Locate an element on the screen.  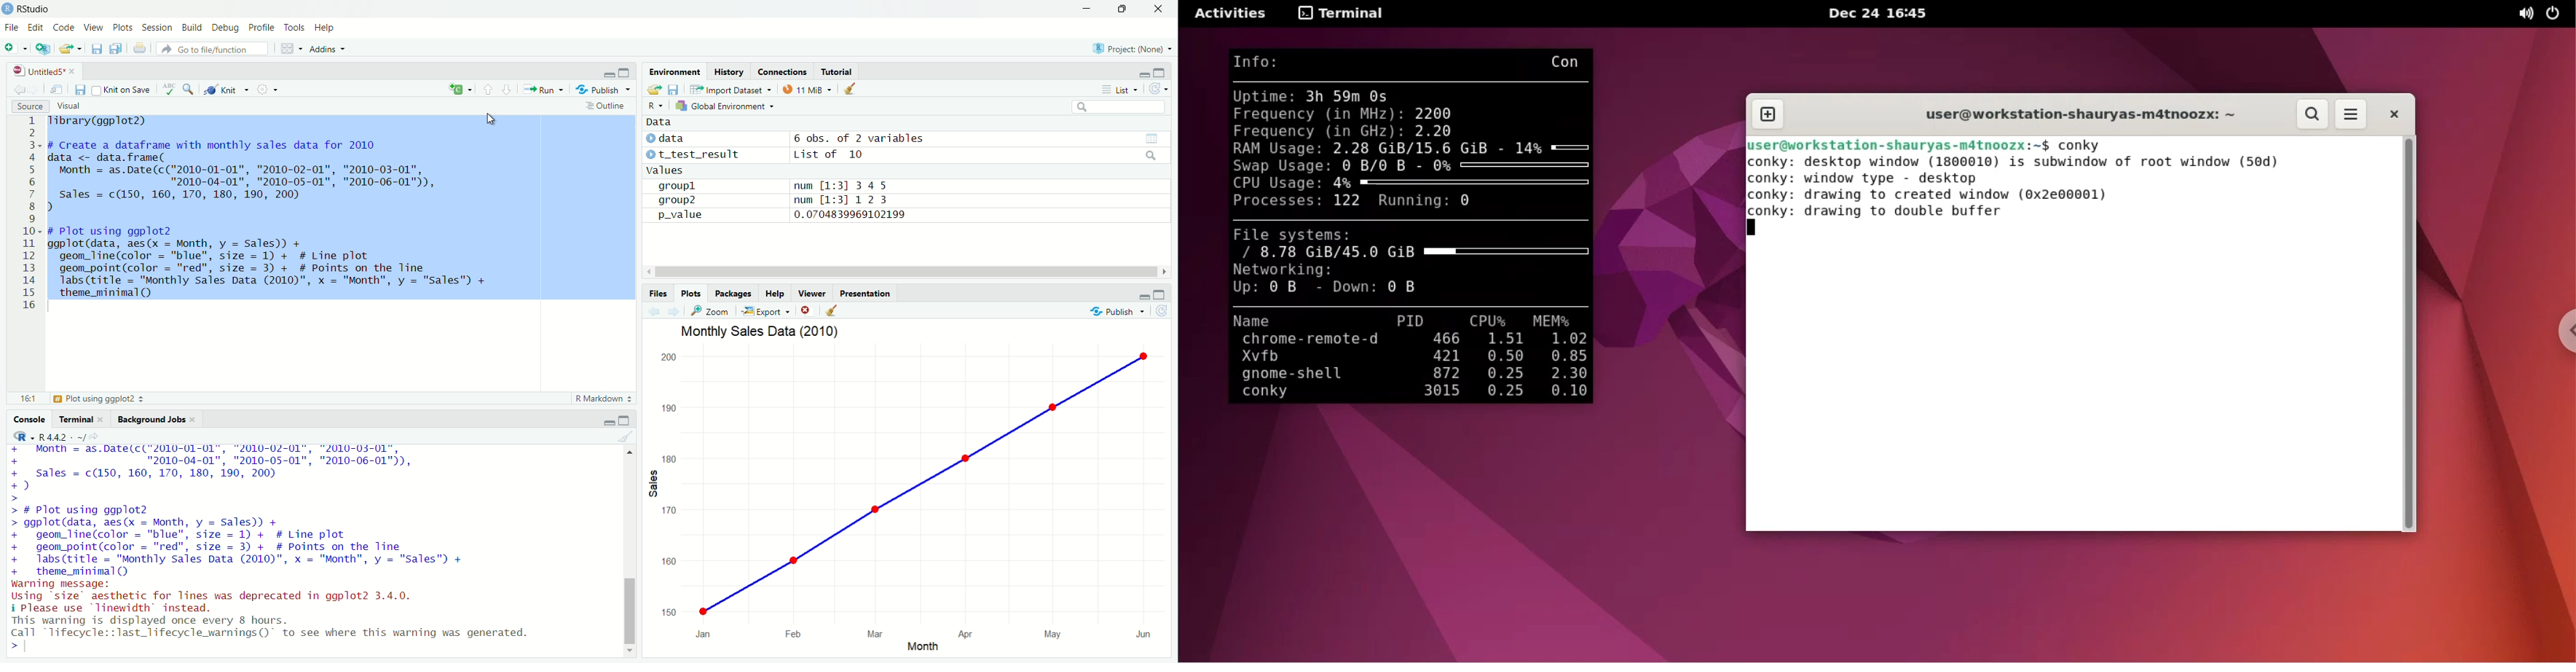
Project: (None)  is located at coordinates (1135, 47).